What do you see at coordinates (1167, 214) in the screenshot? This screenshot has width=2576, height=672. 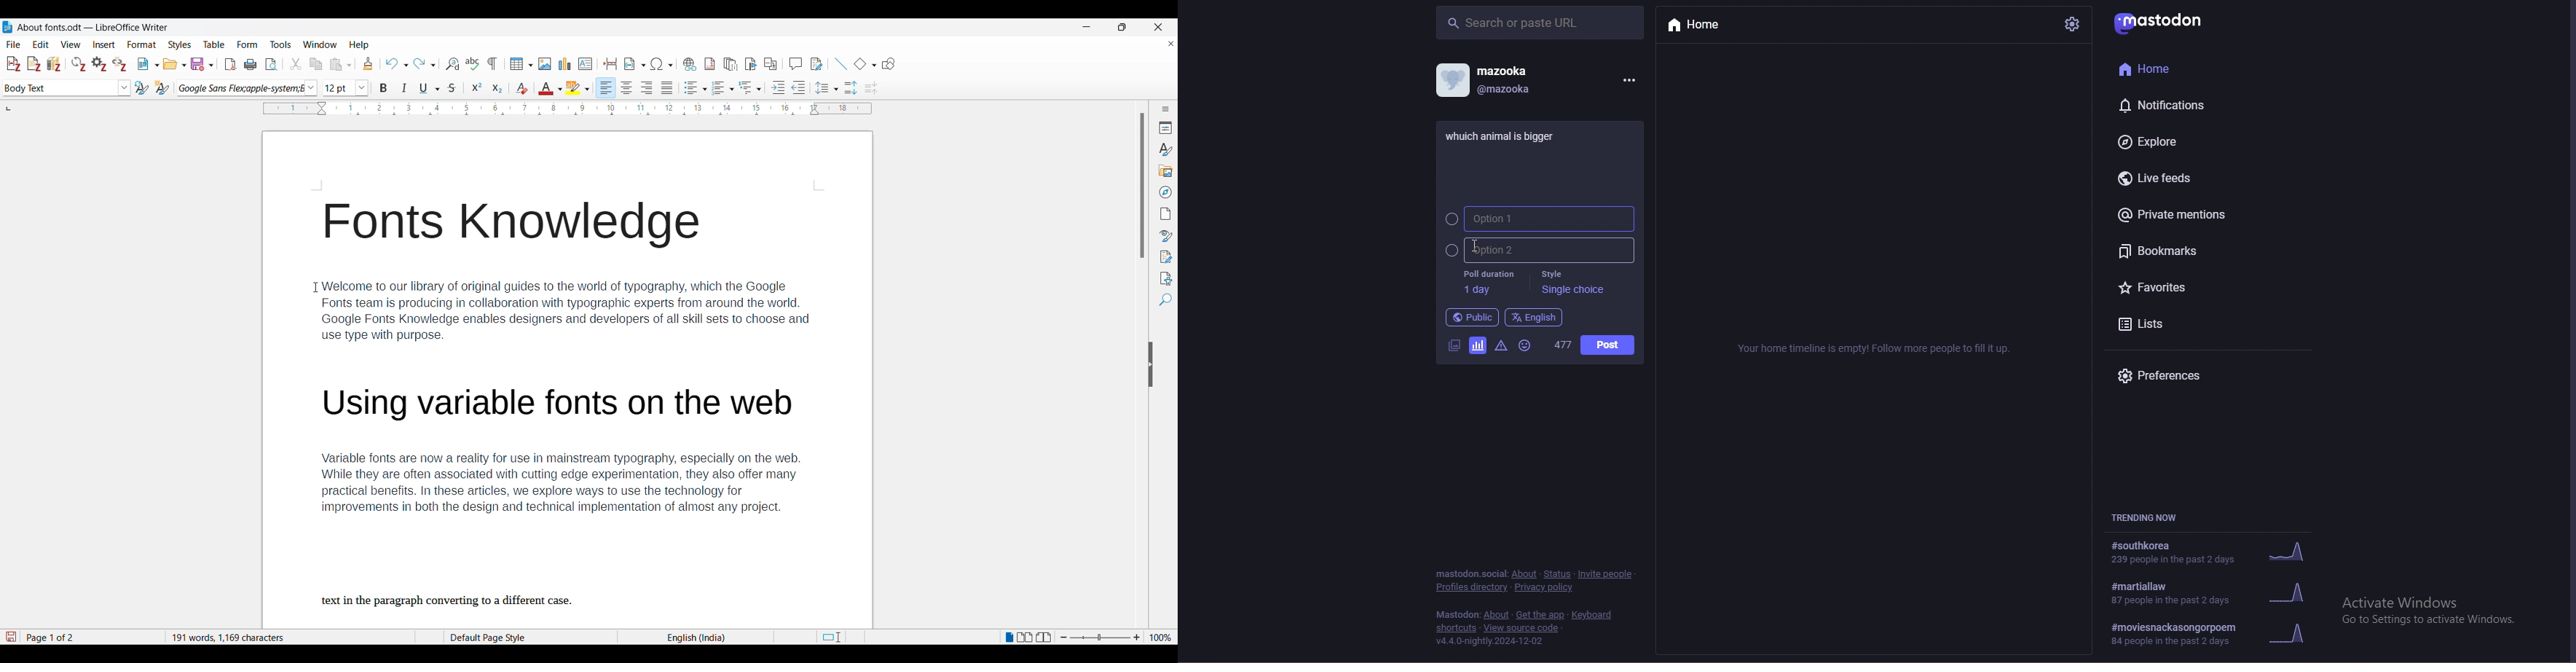 I see `Page` at bounding box center [1167, 214].